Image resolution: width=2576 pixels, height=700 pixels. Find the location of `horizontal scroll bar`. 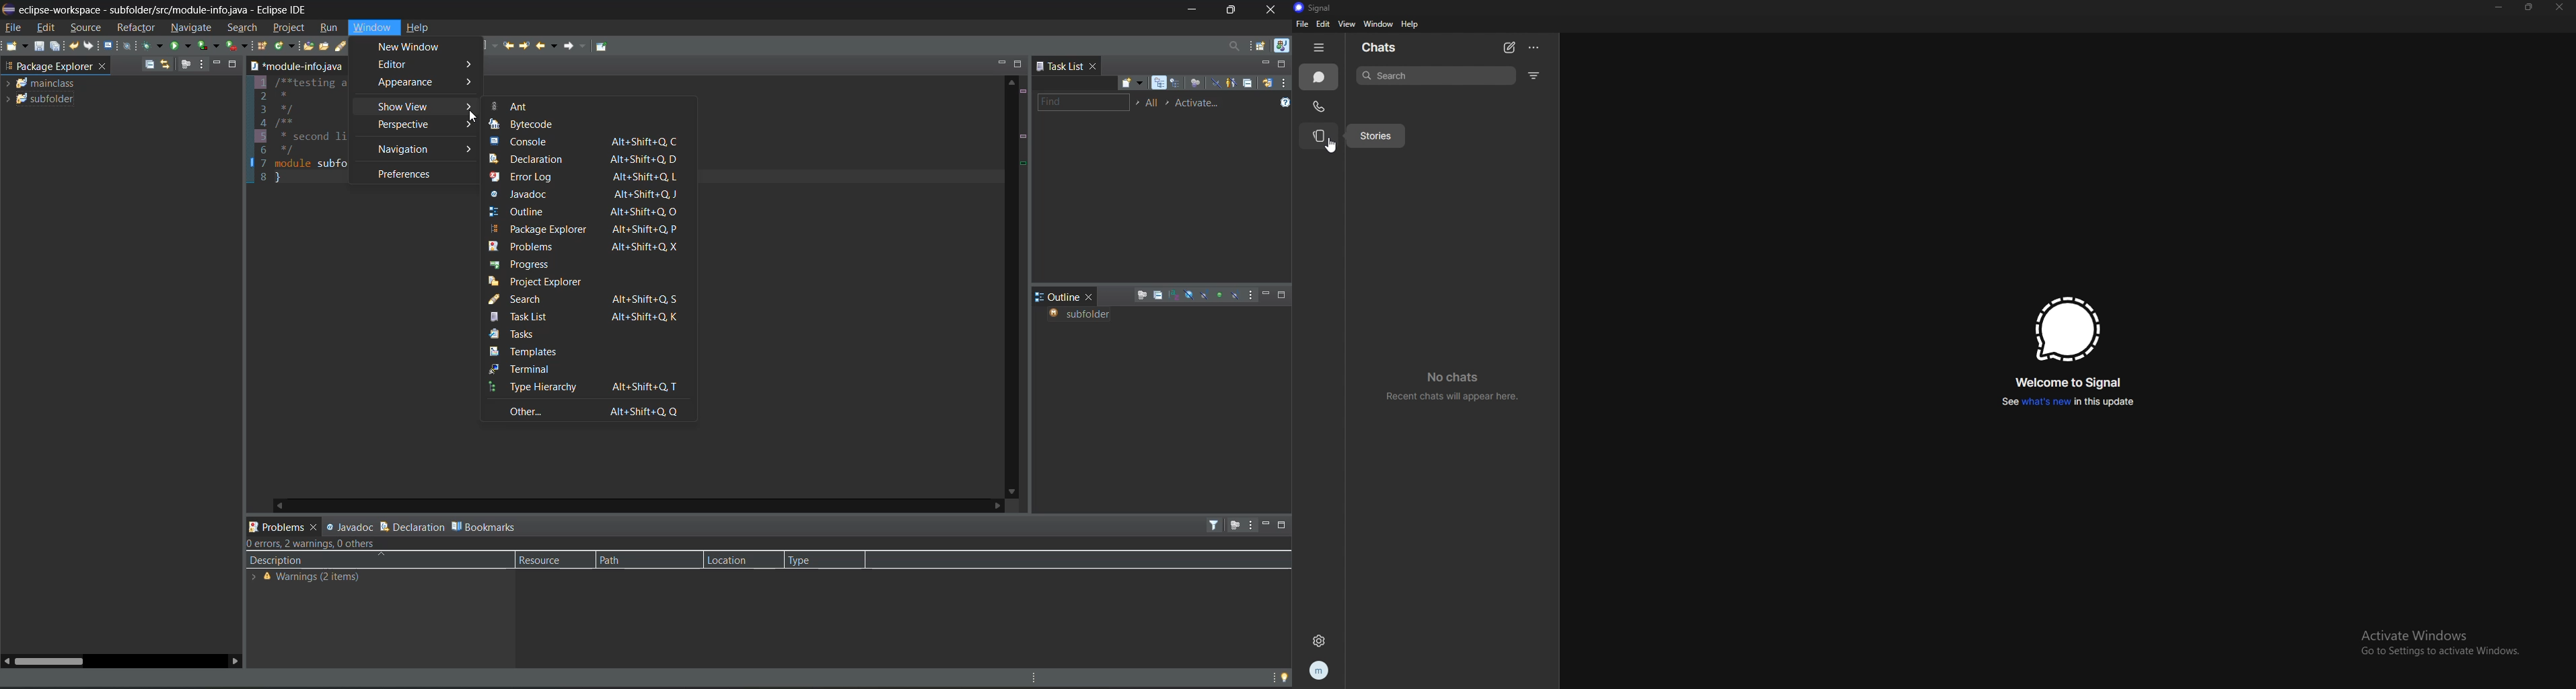

horizontal scroll bar is located at coordinates (48, 661).